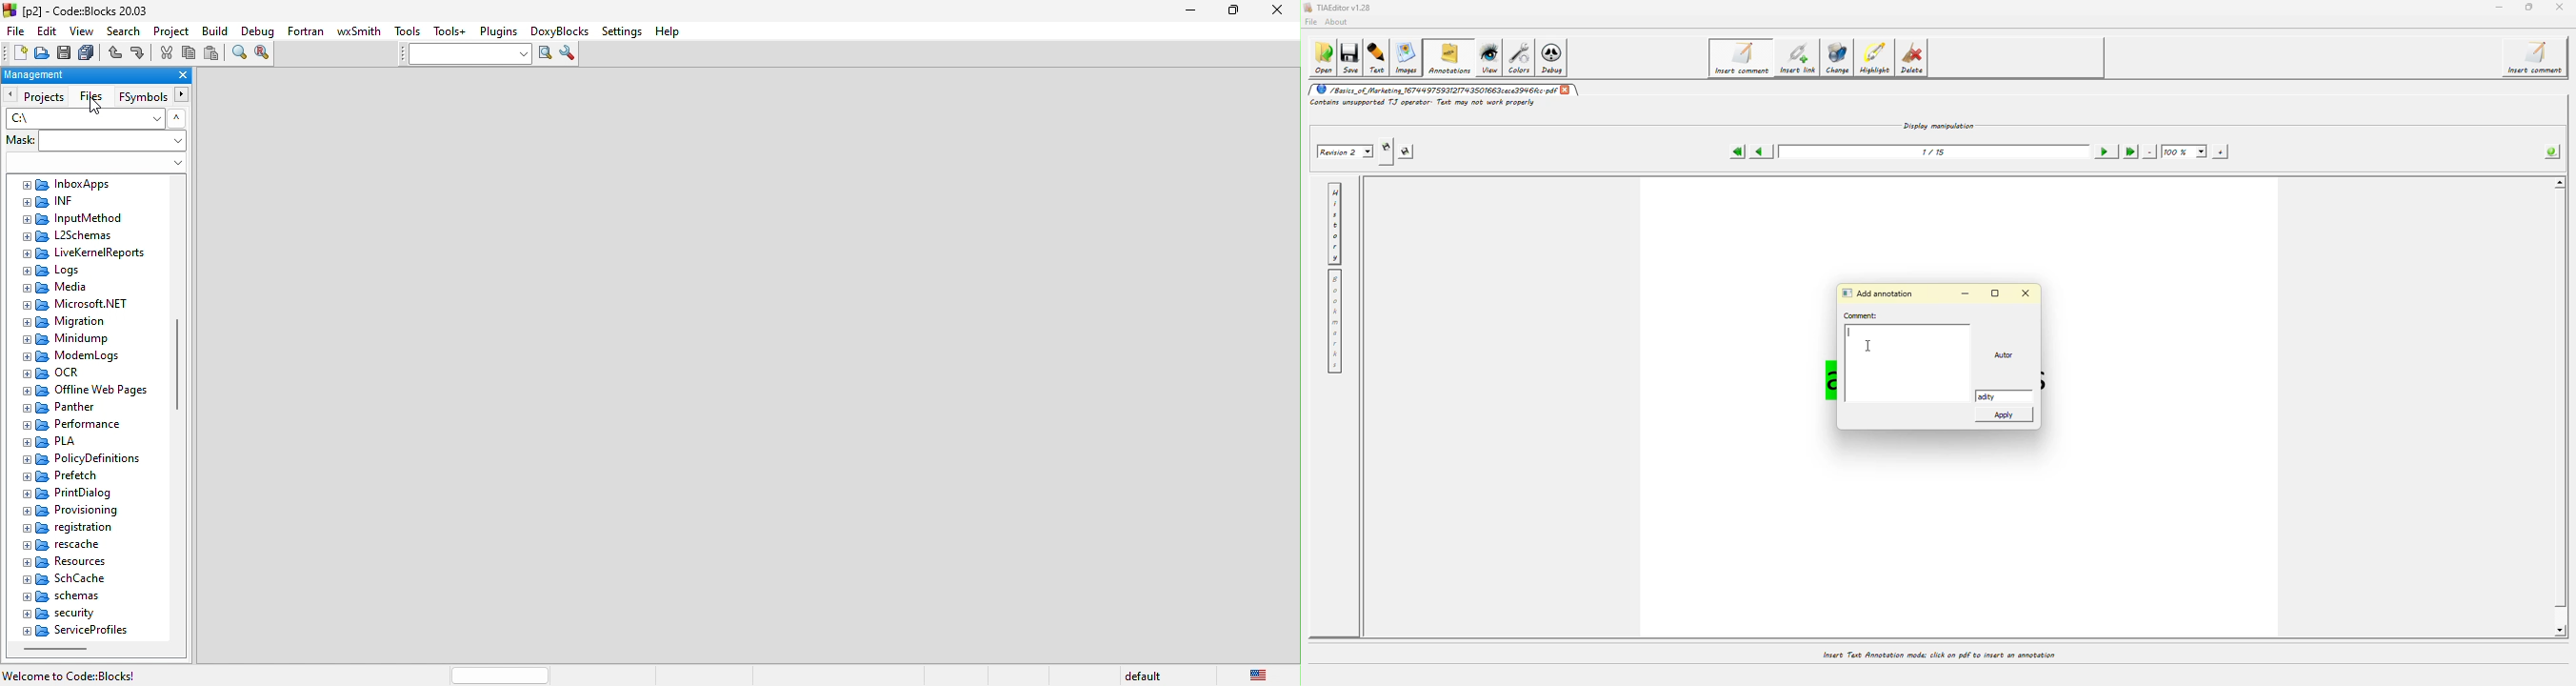 The height and width of the screenshot is (700, 2576). Describe the element at coordinates (84, 217) in the screenshot. I see `input method` at that location.